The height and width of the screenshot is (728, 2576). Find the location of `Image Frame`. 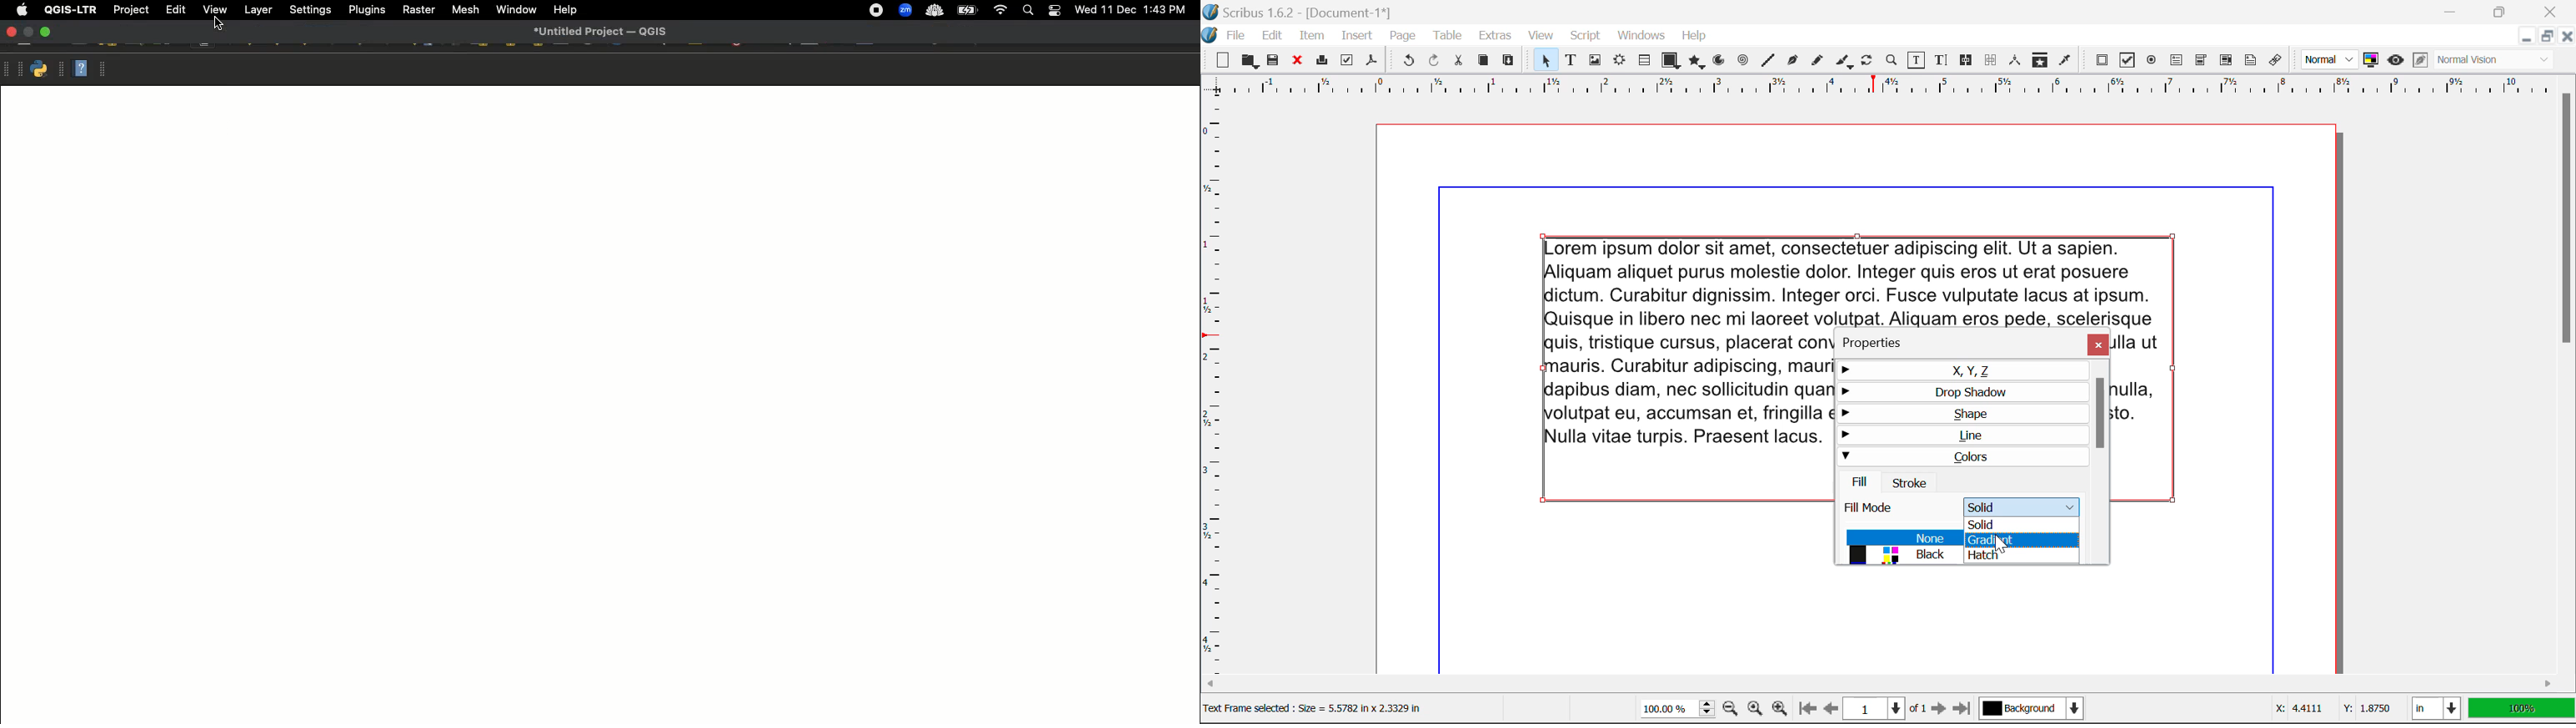

Image Frame is located at coordinates (1595, 62).